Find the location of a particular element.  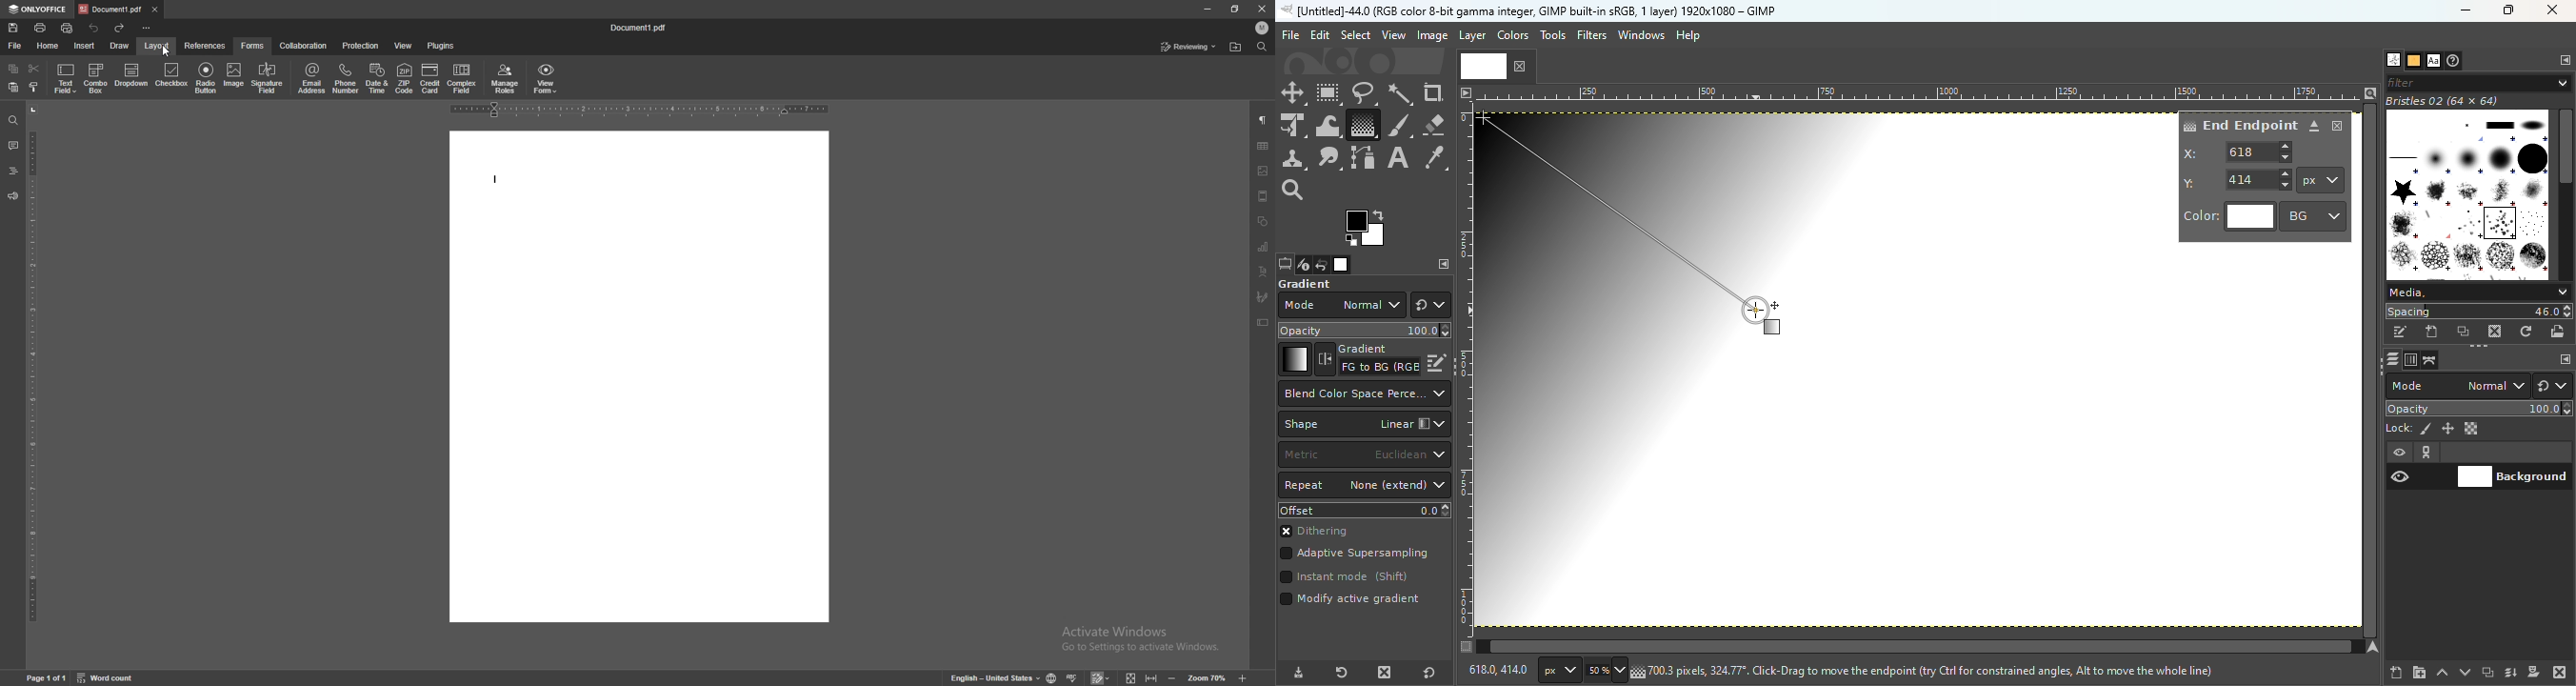

feedback is located at coordinates (13, 197).